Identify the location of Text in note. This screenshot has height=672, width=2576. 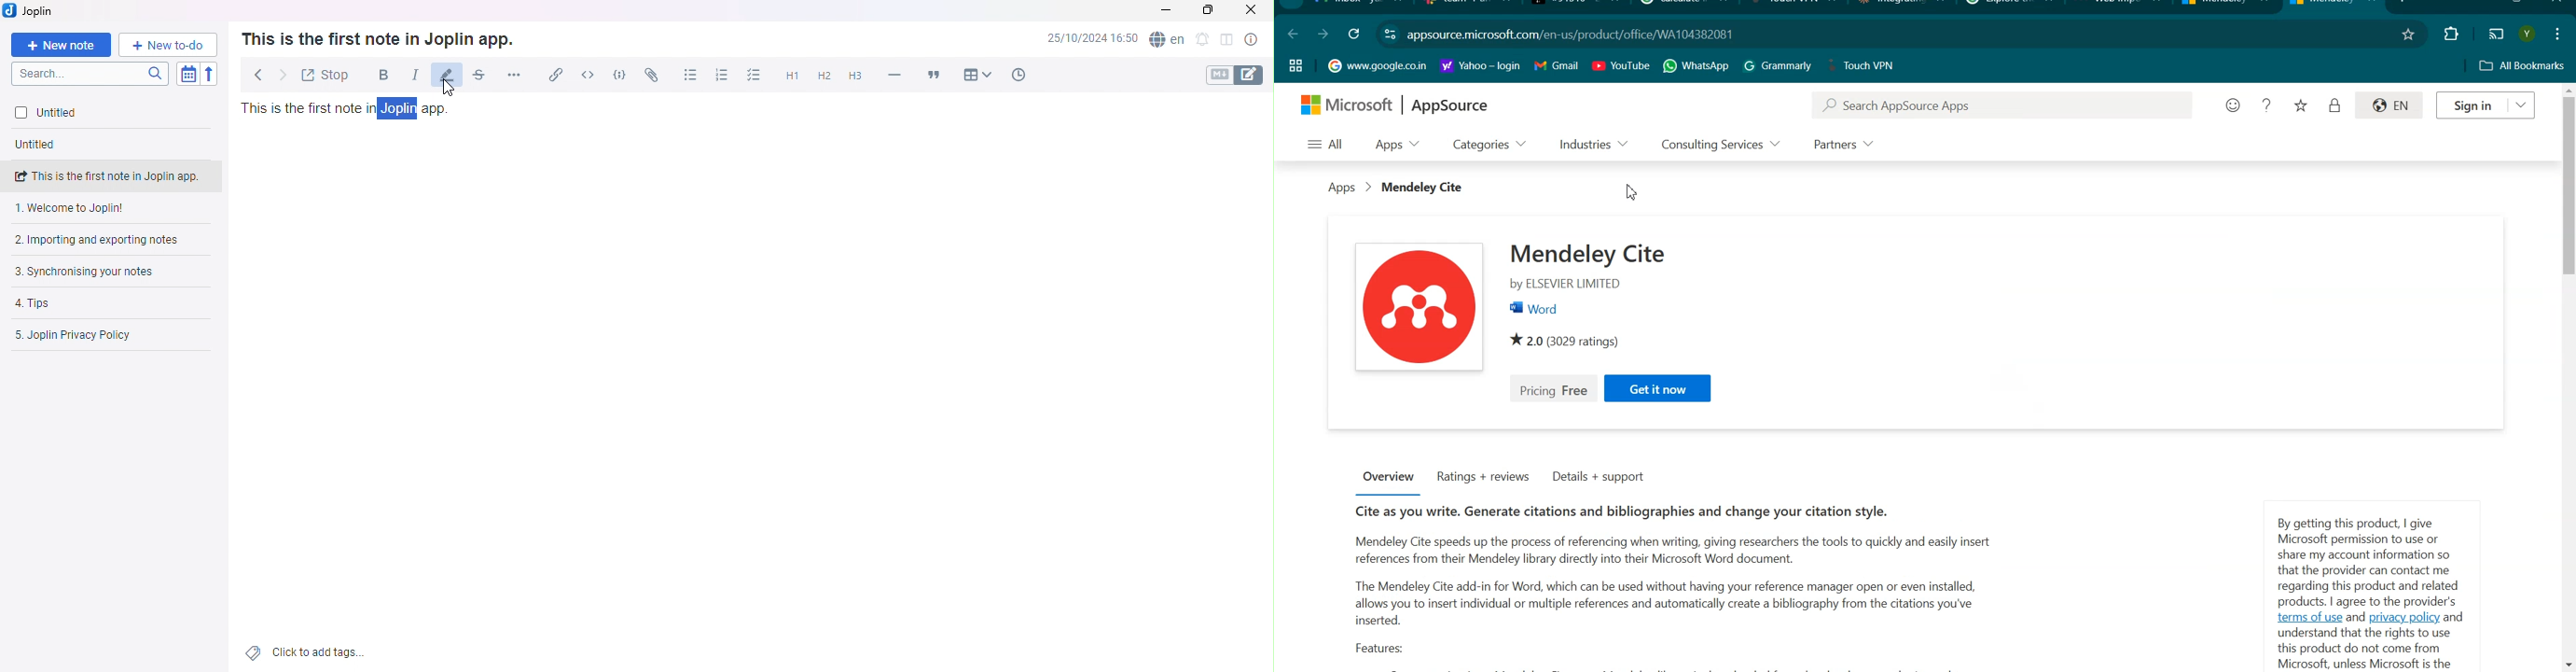
(348, 108).